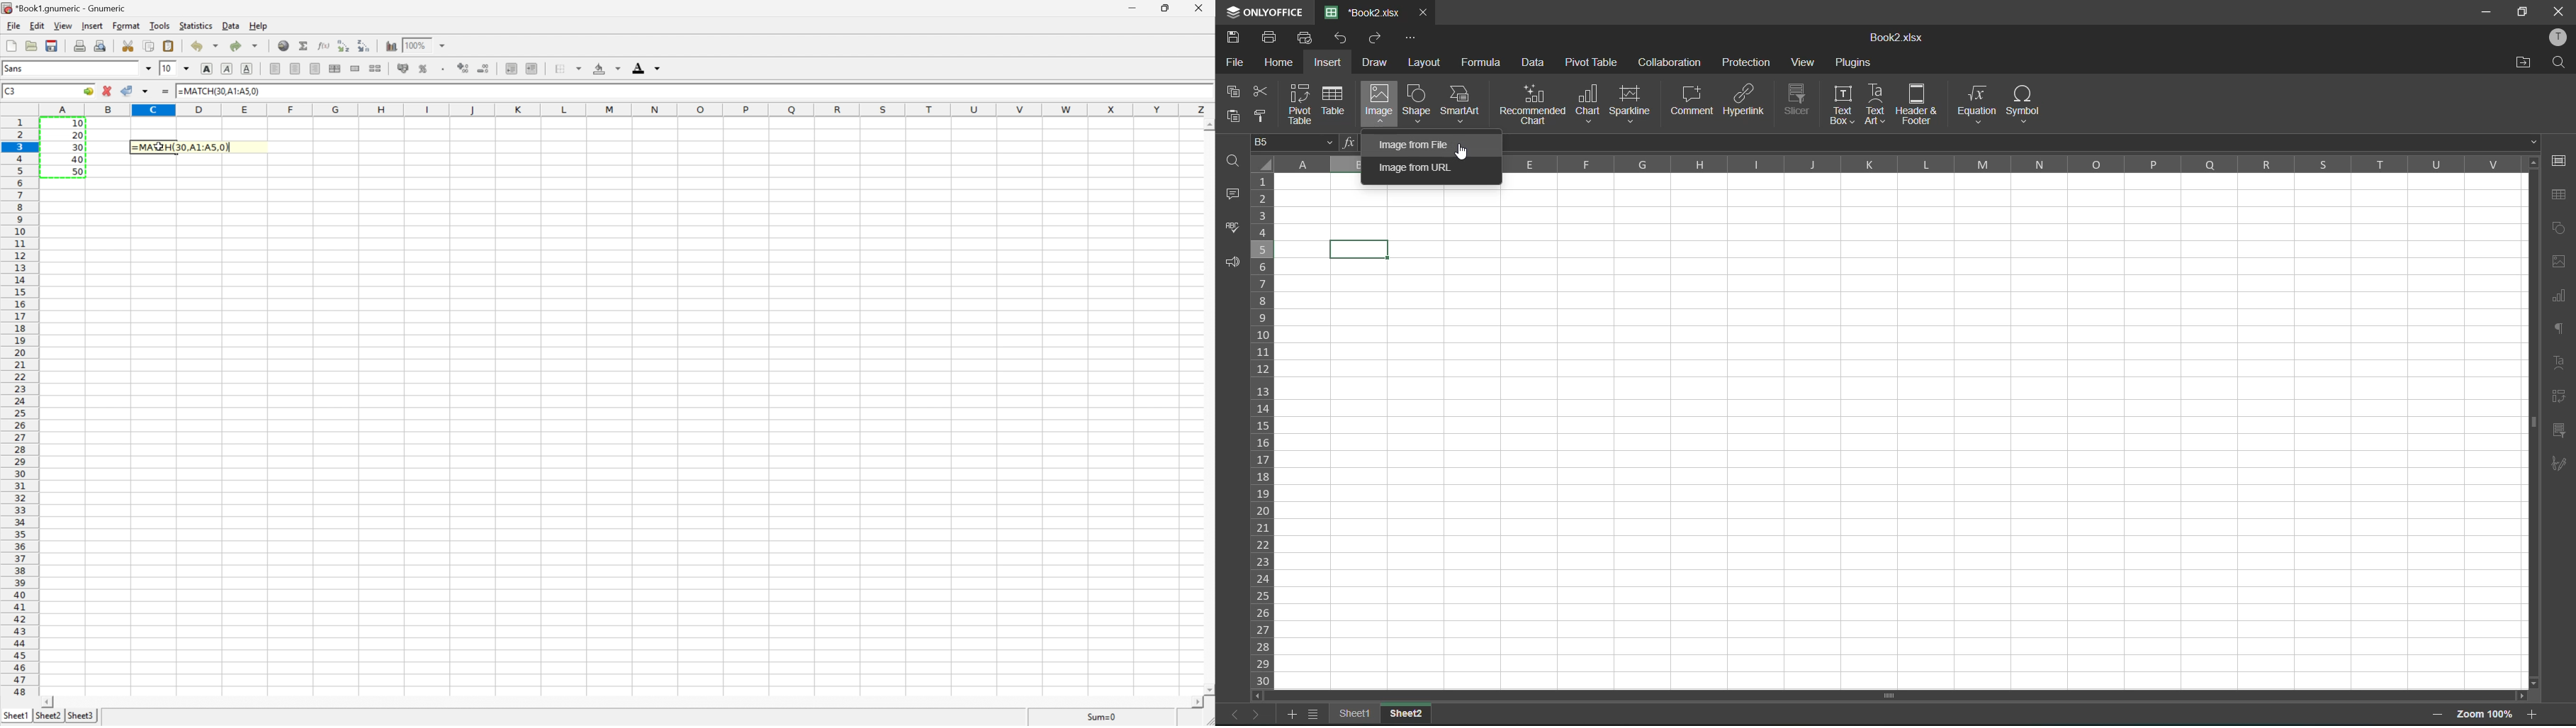 This screenshot has height=728, width=2576. Describe the element at coordinates (2440, 716) in the screenshot. I see `zoom out` at that location.